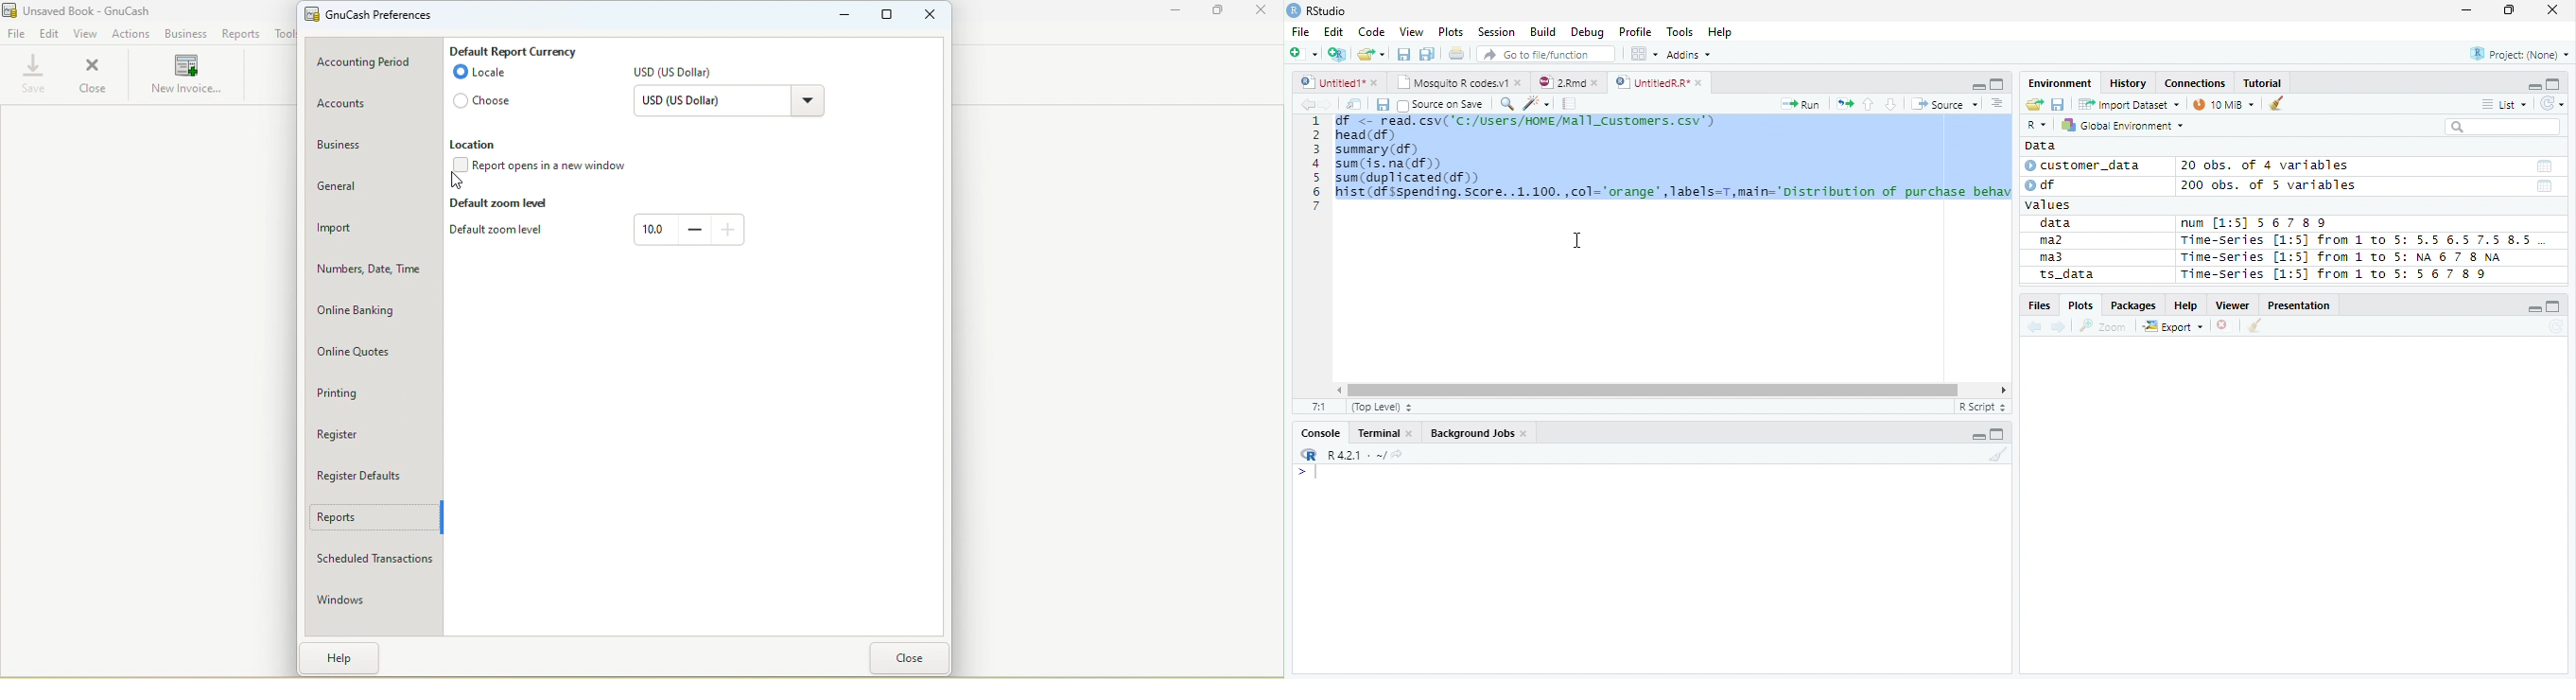  Describe the element at coordinates (1305, 104) in the screenshot. I see `Previous` at that location.